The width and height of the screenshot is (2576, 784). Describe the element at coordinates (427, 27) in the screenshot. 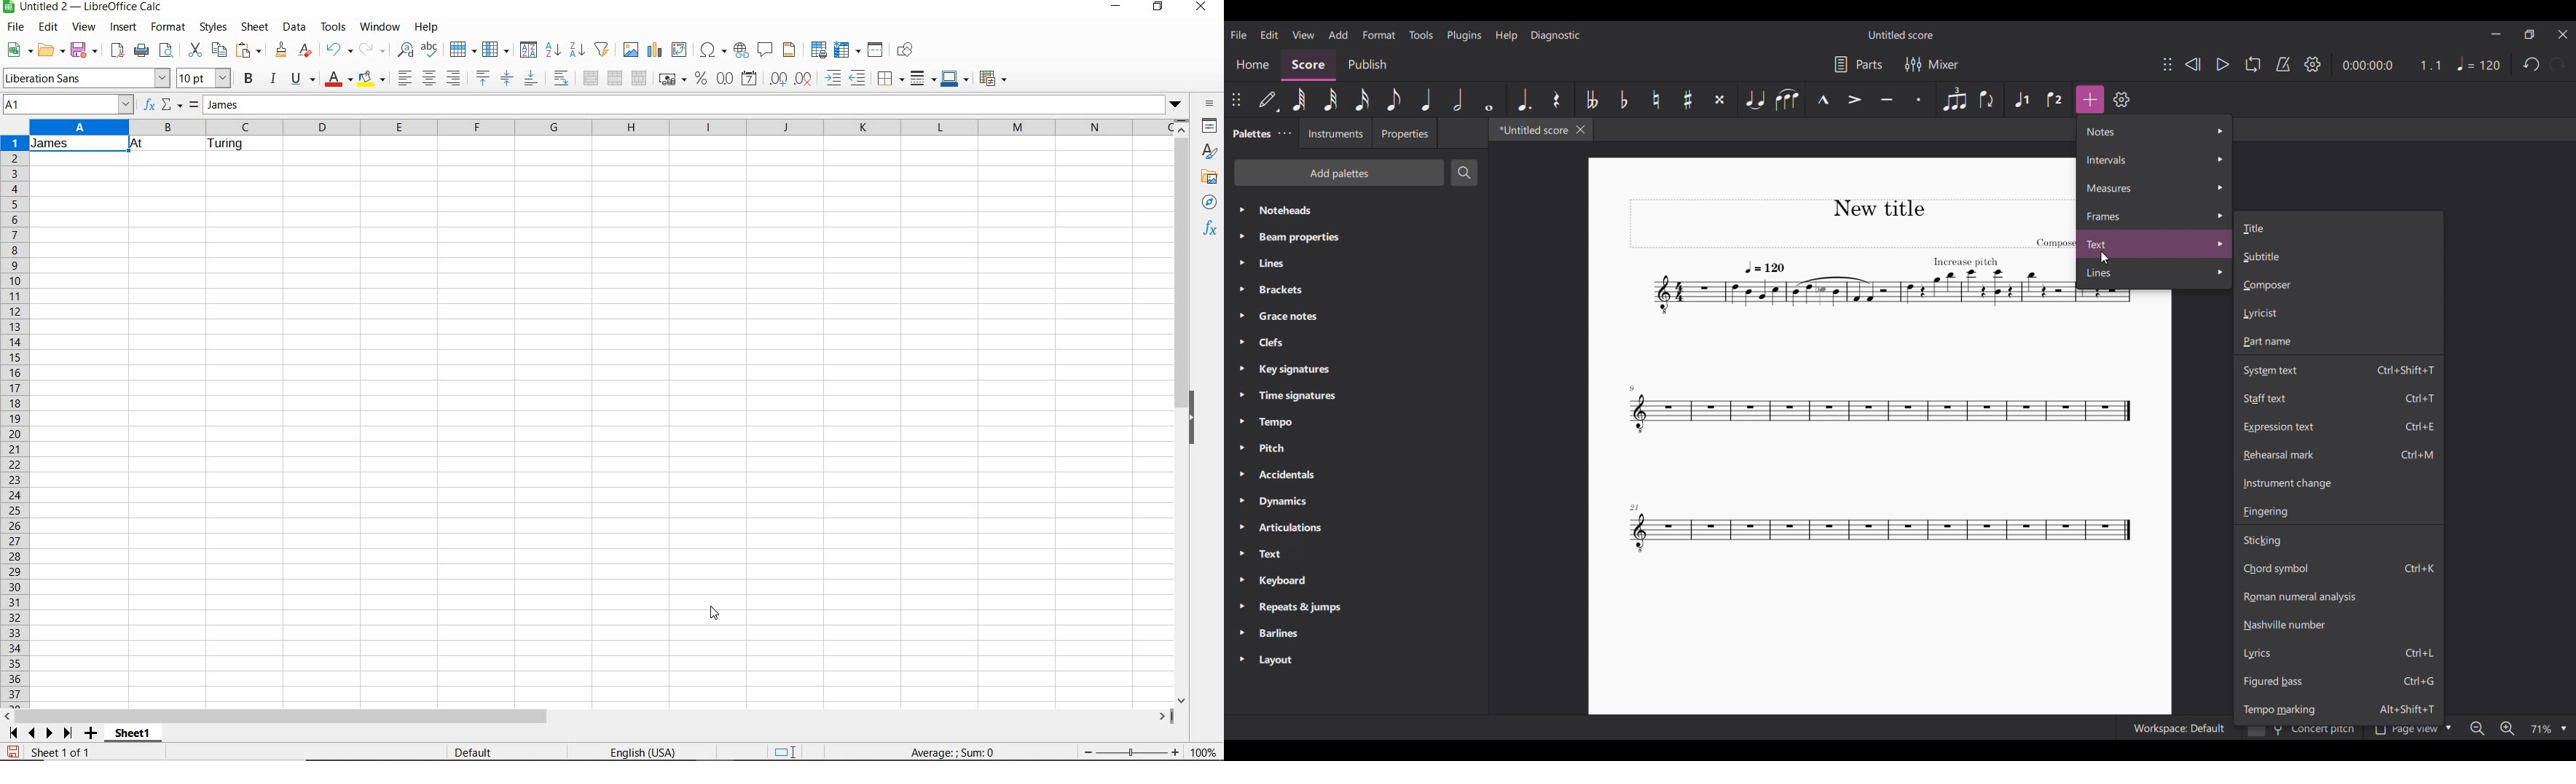

I see `help` at that location.